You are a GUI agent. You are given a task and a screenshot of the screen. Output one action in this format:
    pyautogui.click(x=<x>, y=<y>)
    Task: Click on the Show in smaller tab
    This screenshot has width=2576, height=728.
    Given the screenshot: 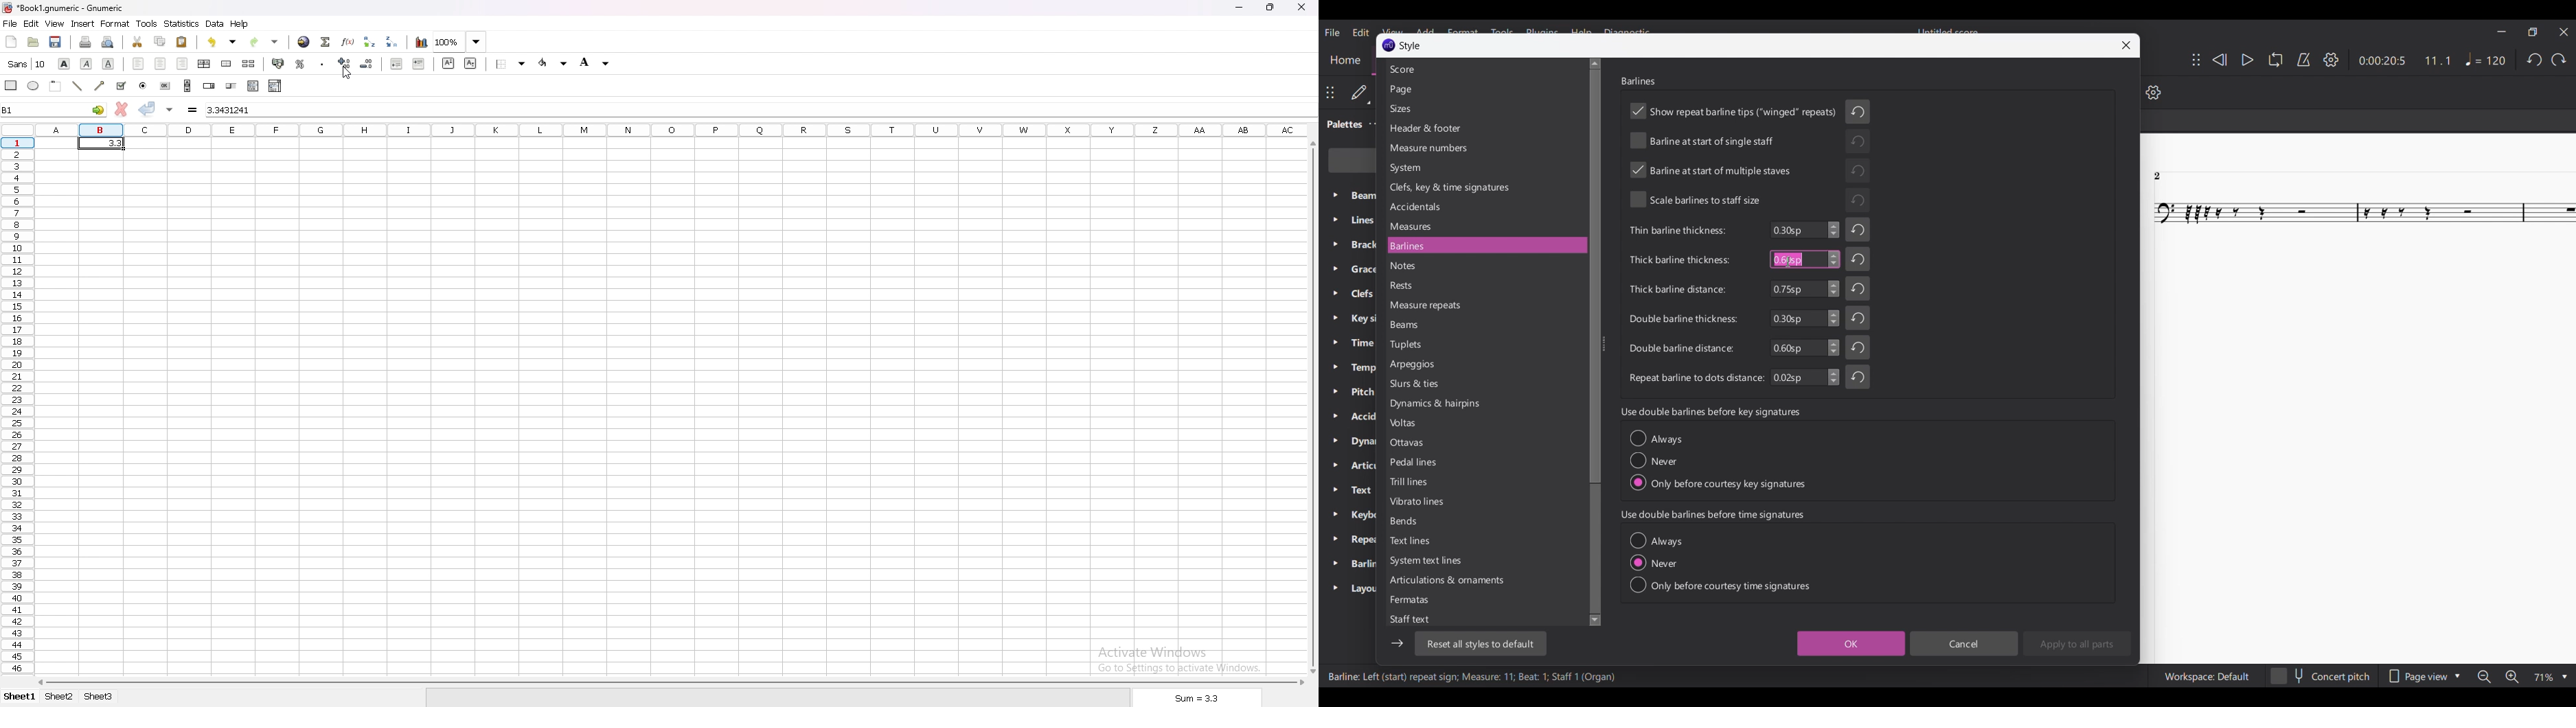 What is the action you would take?
    pyautogui.click(x=2533, y=31)
    